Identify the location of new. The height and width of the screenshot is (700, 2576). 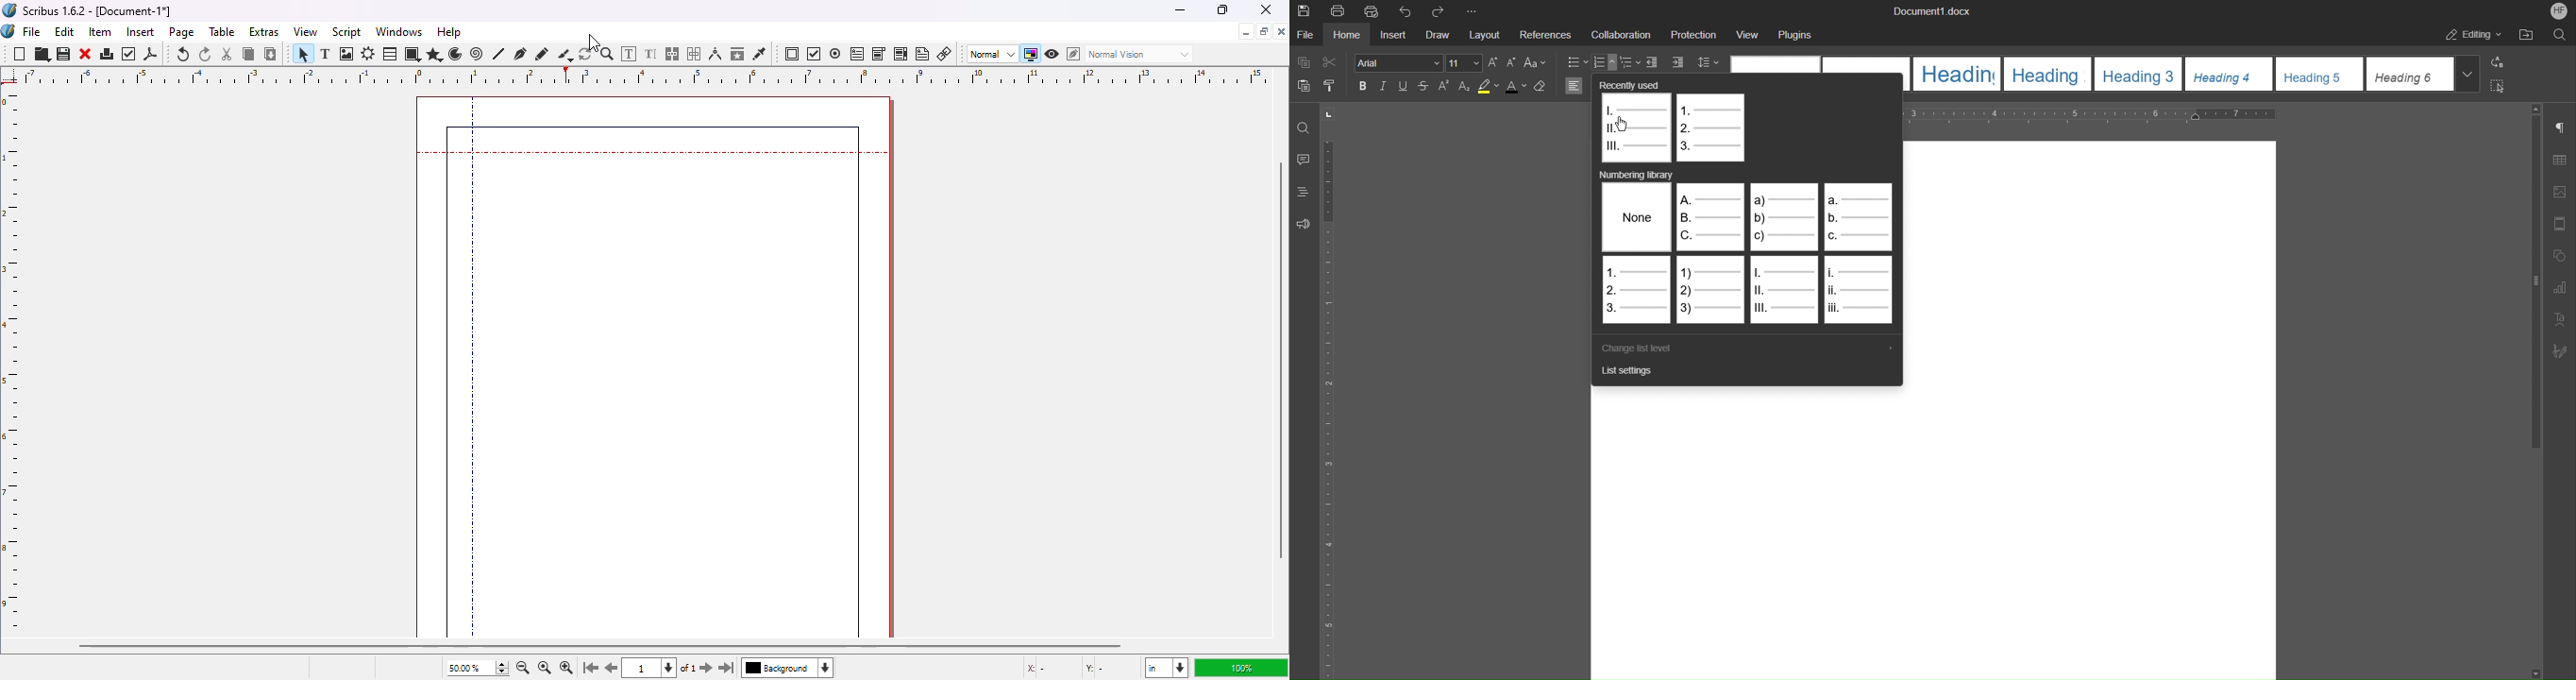
(19, 55).